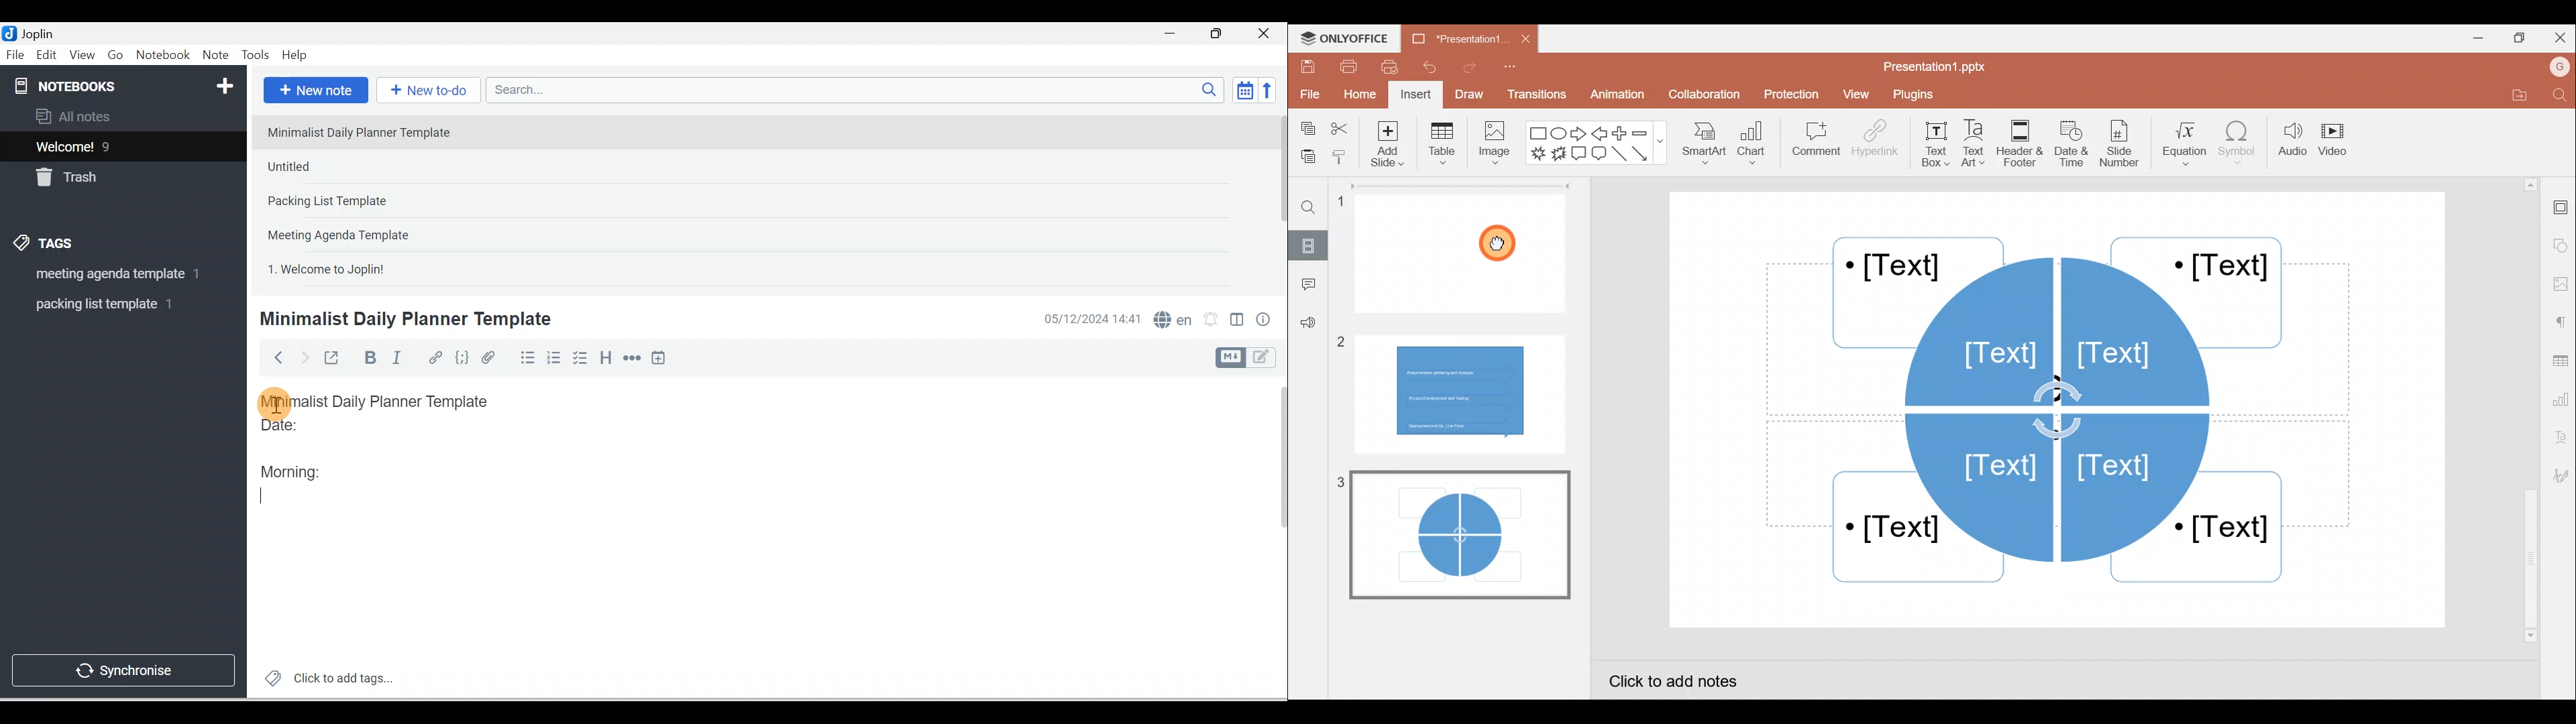 Image resolution: width=2576 pixels, height=728 pixels. I want to click on Note 2, so click(355, 166).